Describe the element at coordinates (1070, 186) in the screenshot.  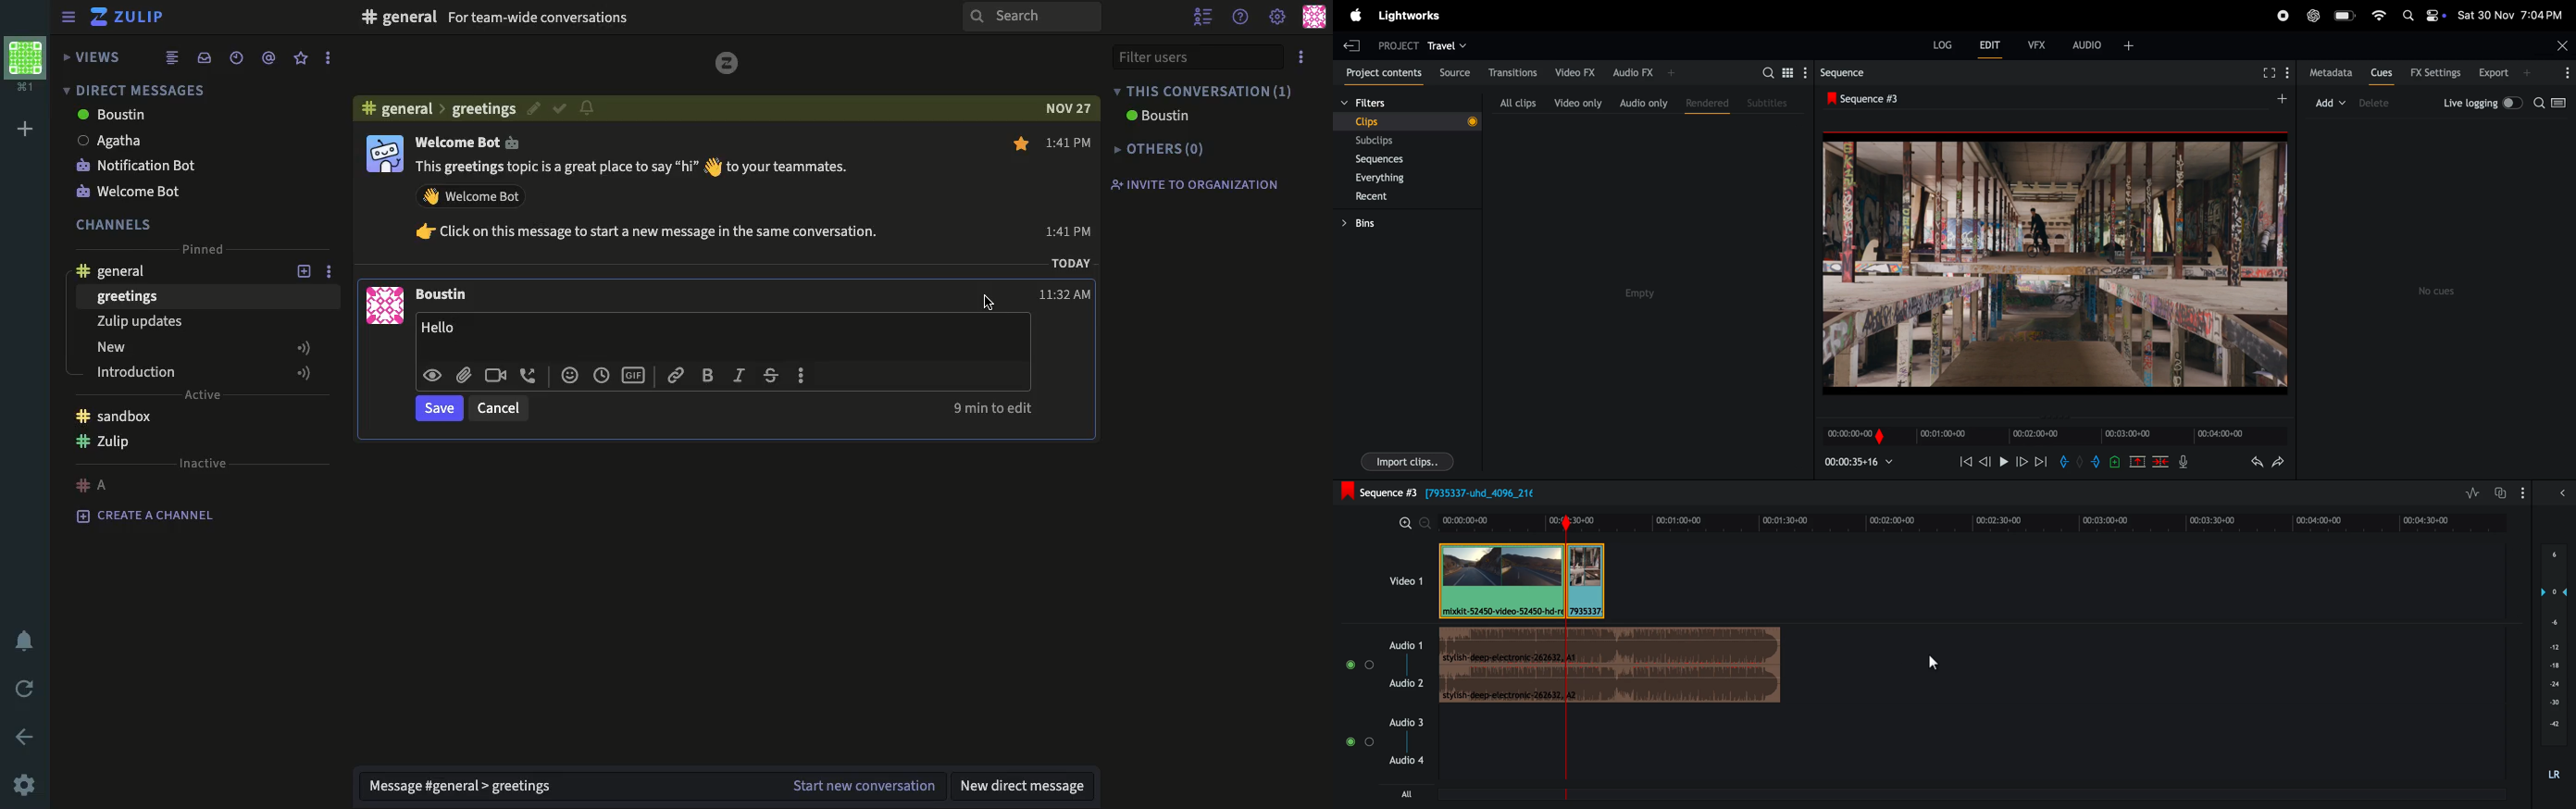
I see `1:41 PM` at that location.